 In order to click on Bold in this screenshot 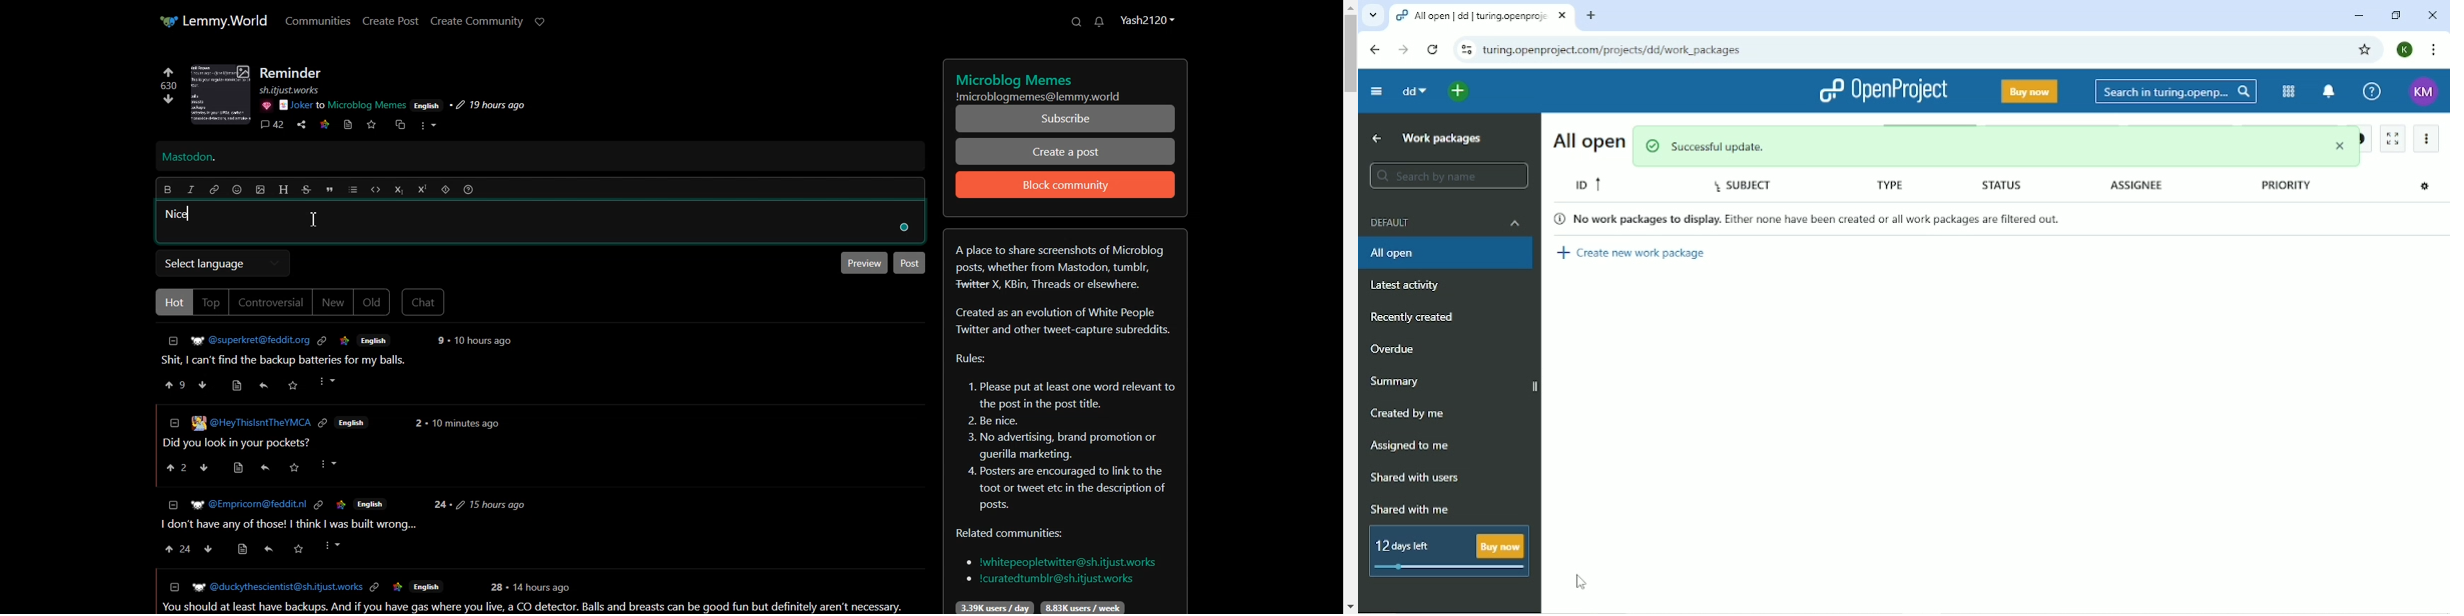, I will do `click(167, 190)`.